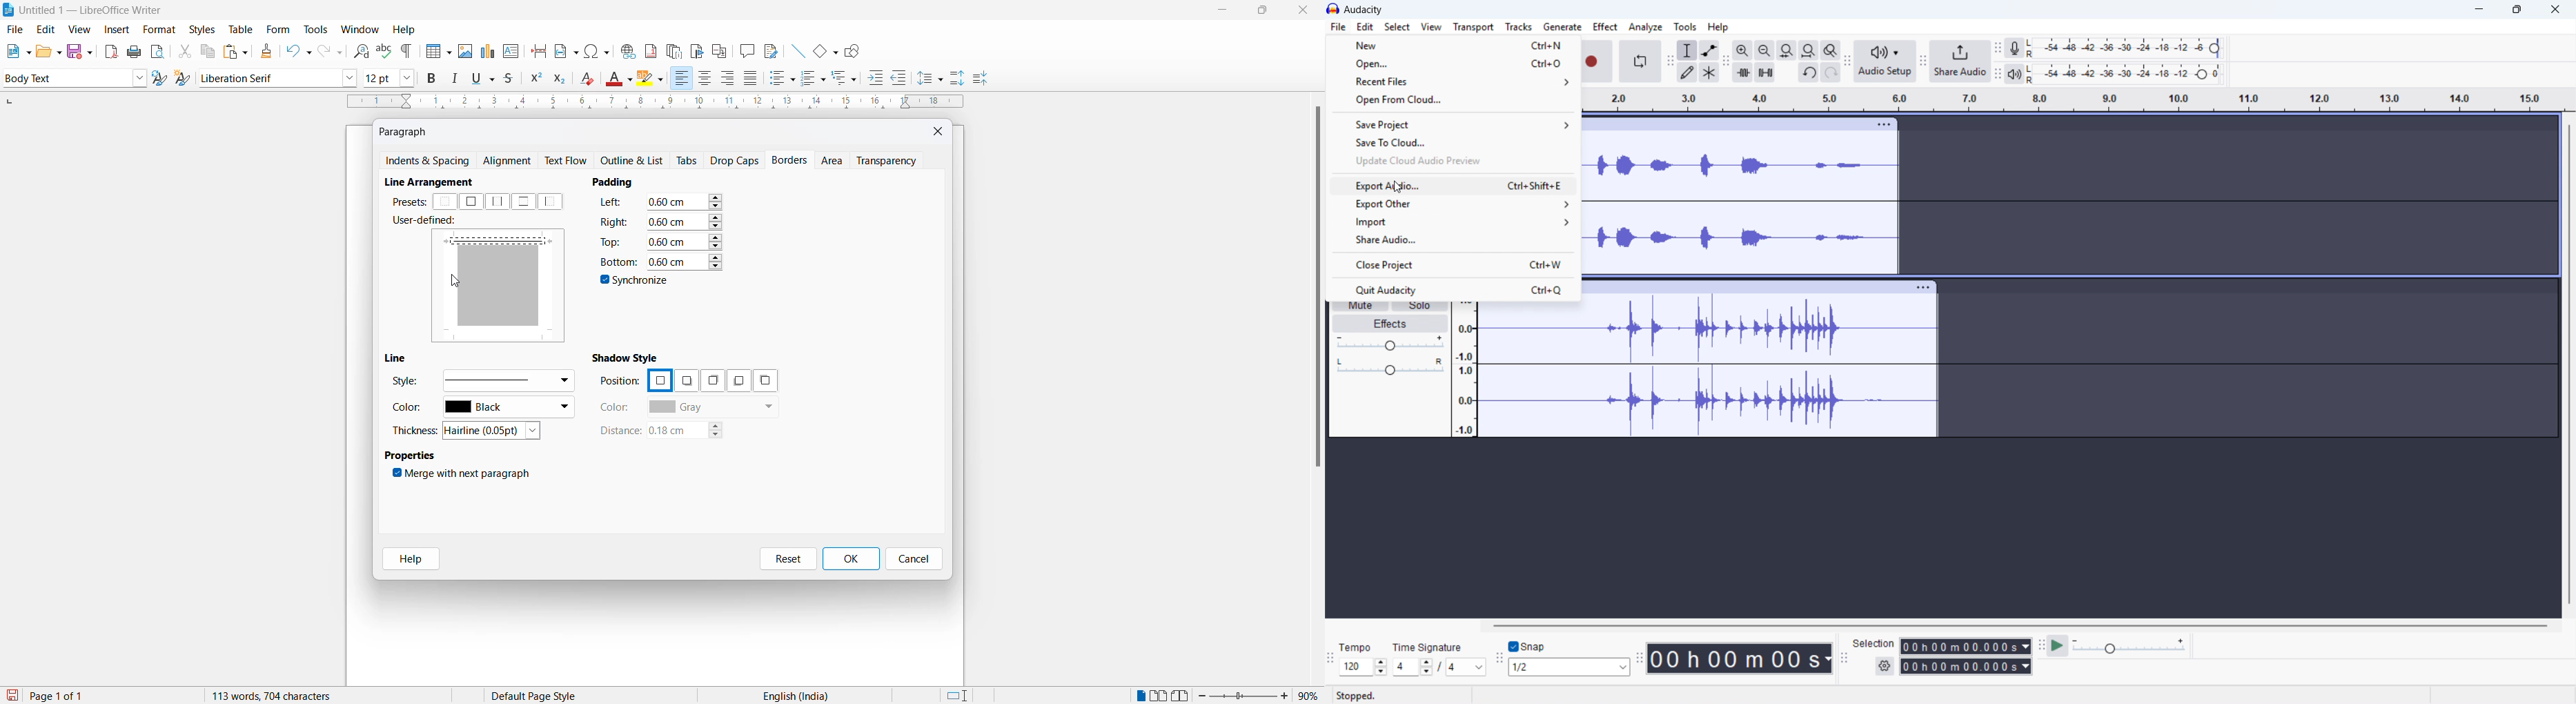  Describe the element at coordinates (135, 52) in the screenshot. I see `print` at that location.